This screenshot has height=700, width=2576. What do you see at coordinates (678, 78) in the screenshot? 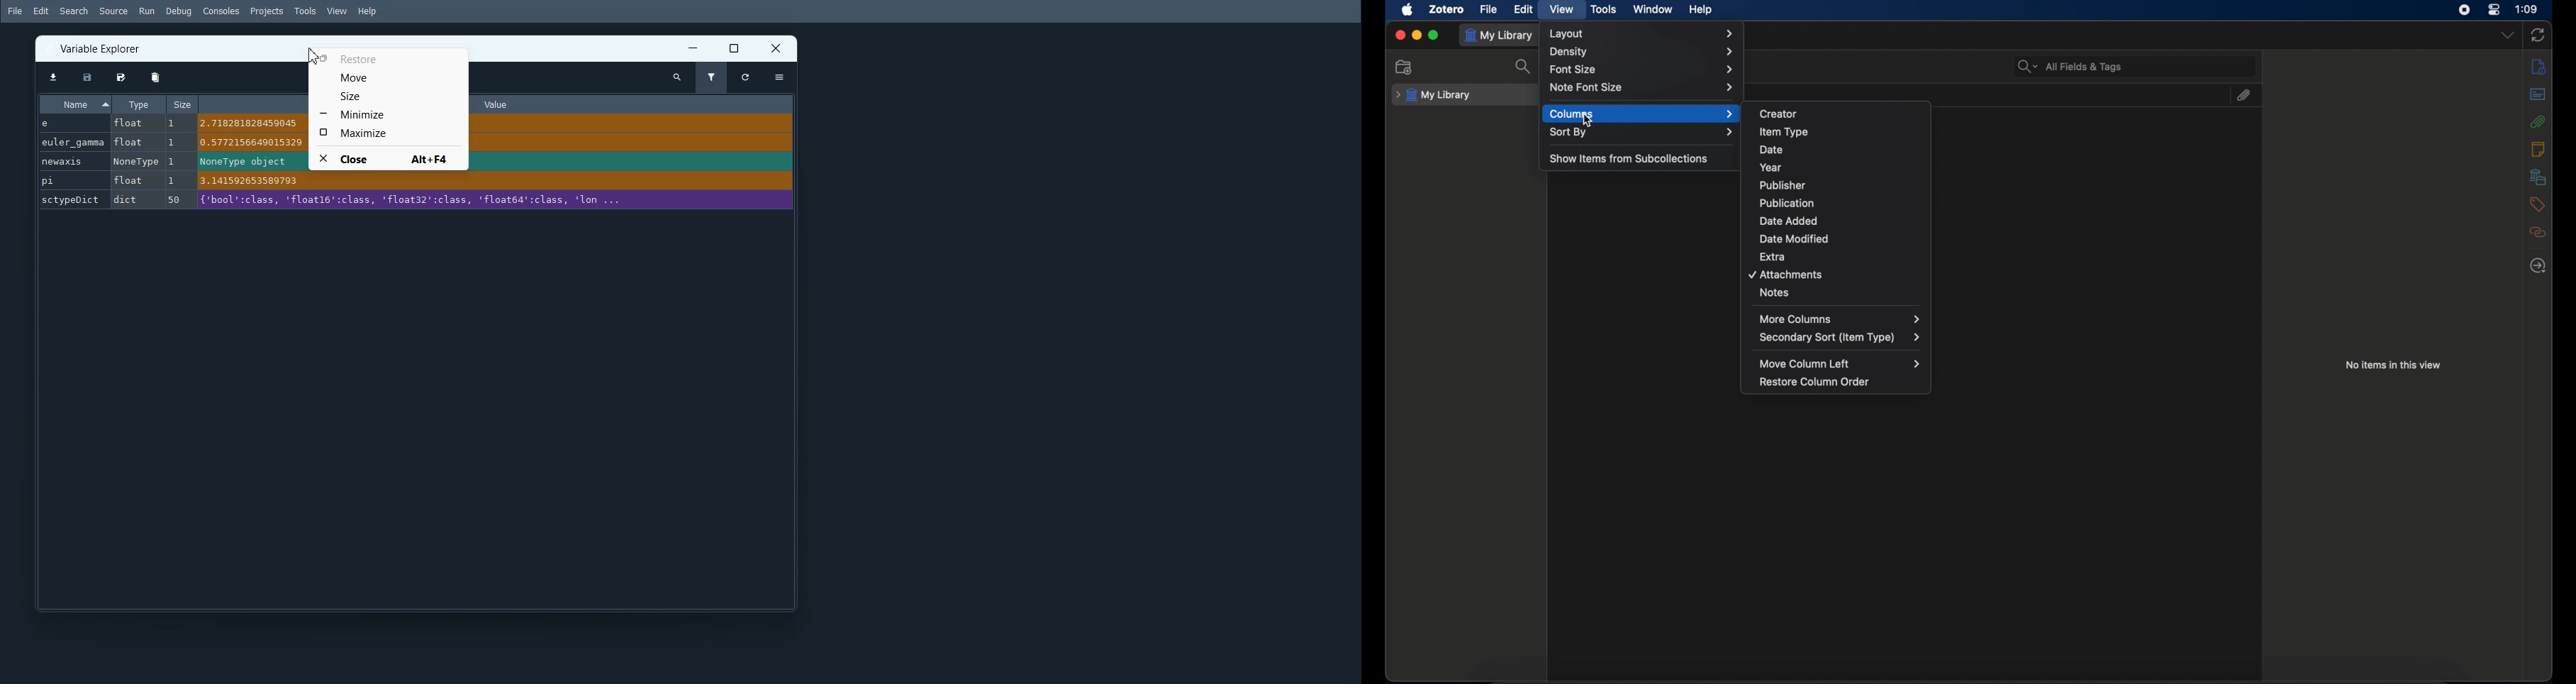
I see `Search Variables` at bounding box center [678, 78].